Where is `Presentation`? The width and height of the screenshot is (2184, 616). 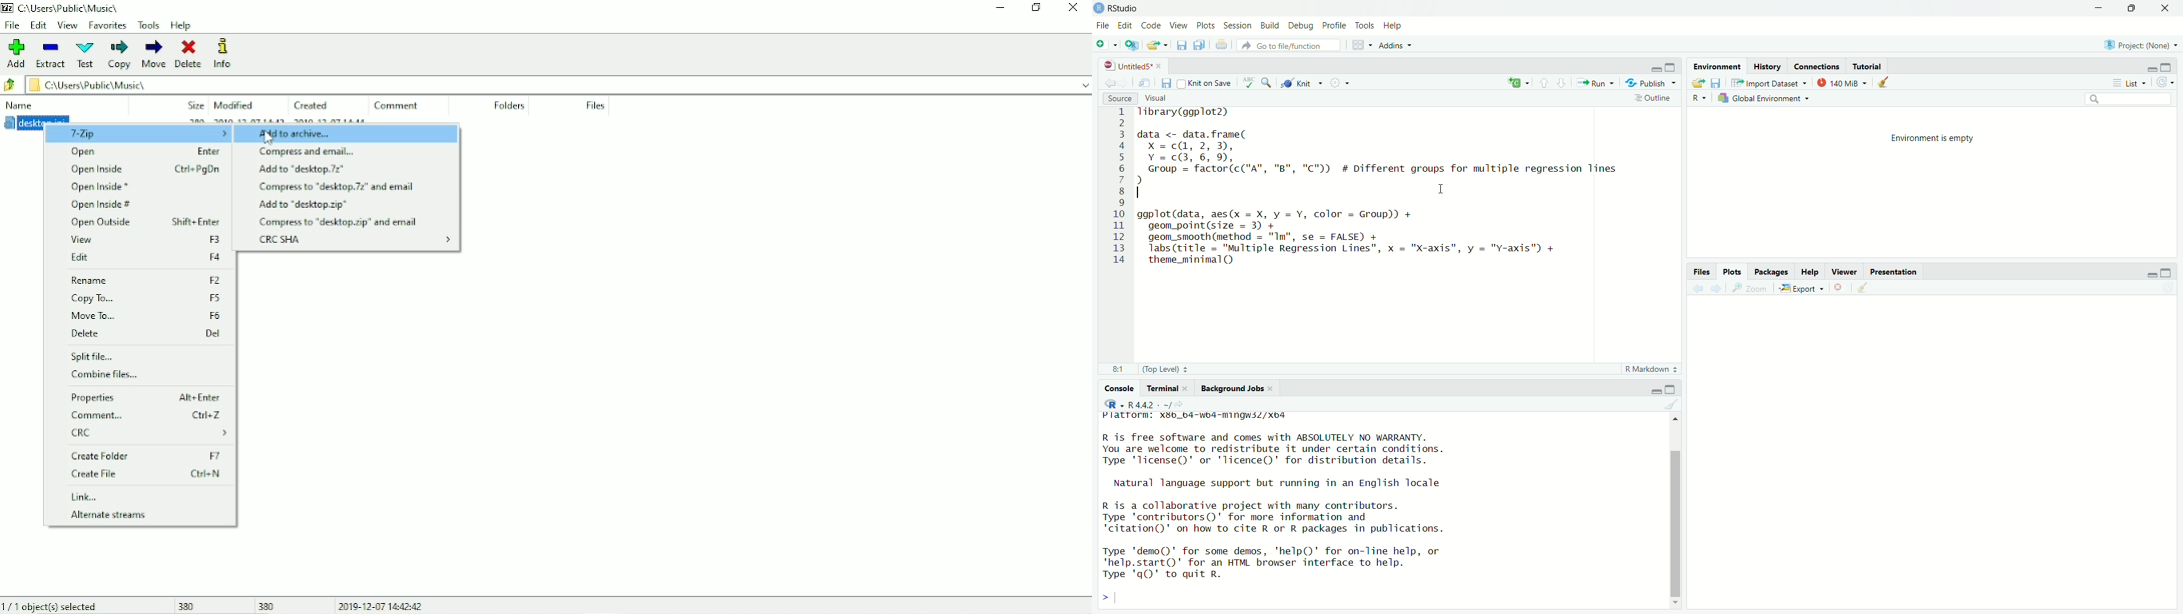 Presentation is located at coordinates (1896, 272).